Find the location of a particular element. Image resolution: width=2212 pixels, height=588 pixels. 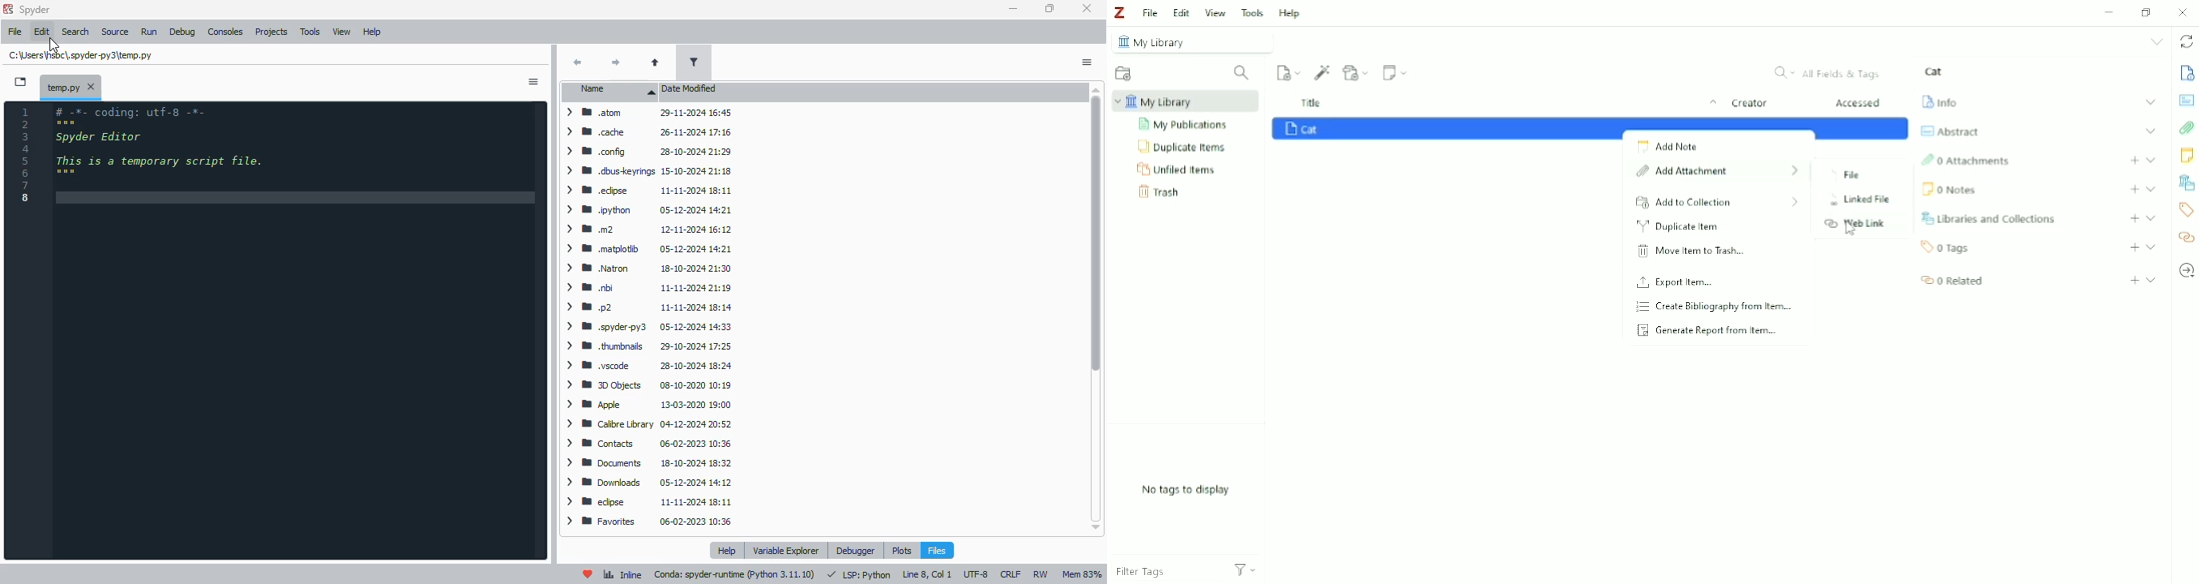

2 WW Favorites 06-02-2023 10:36 is located at coordinates (652, 524).